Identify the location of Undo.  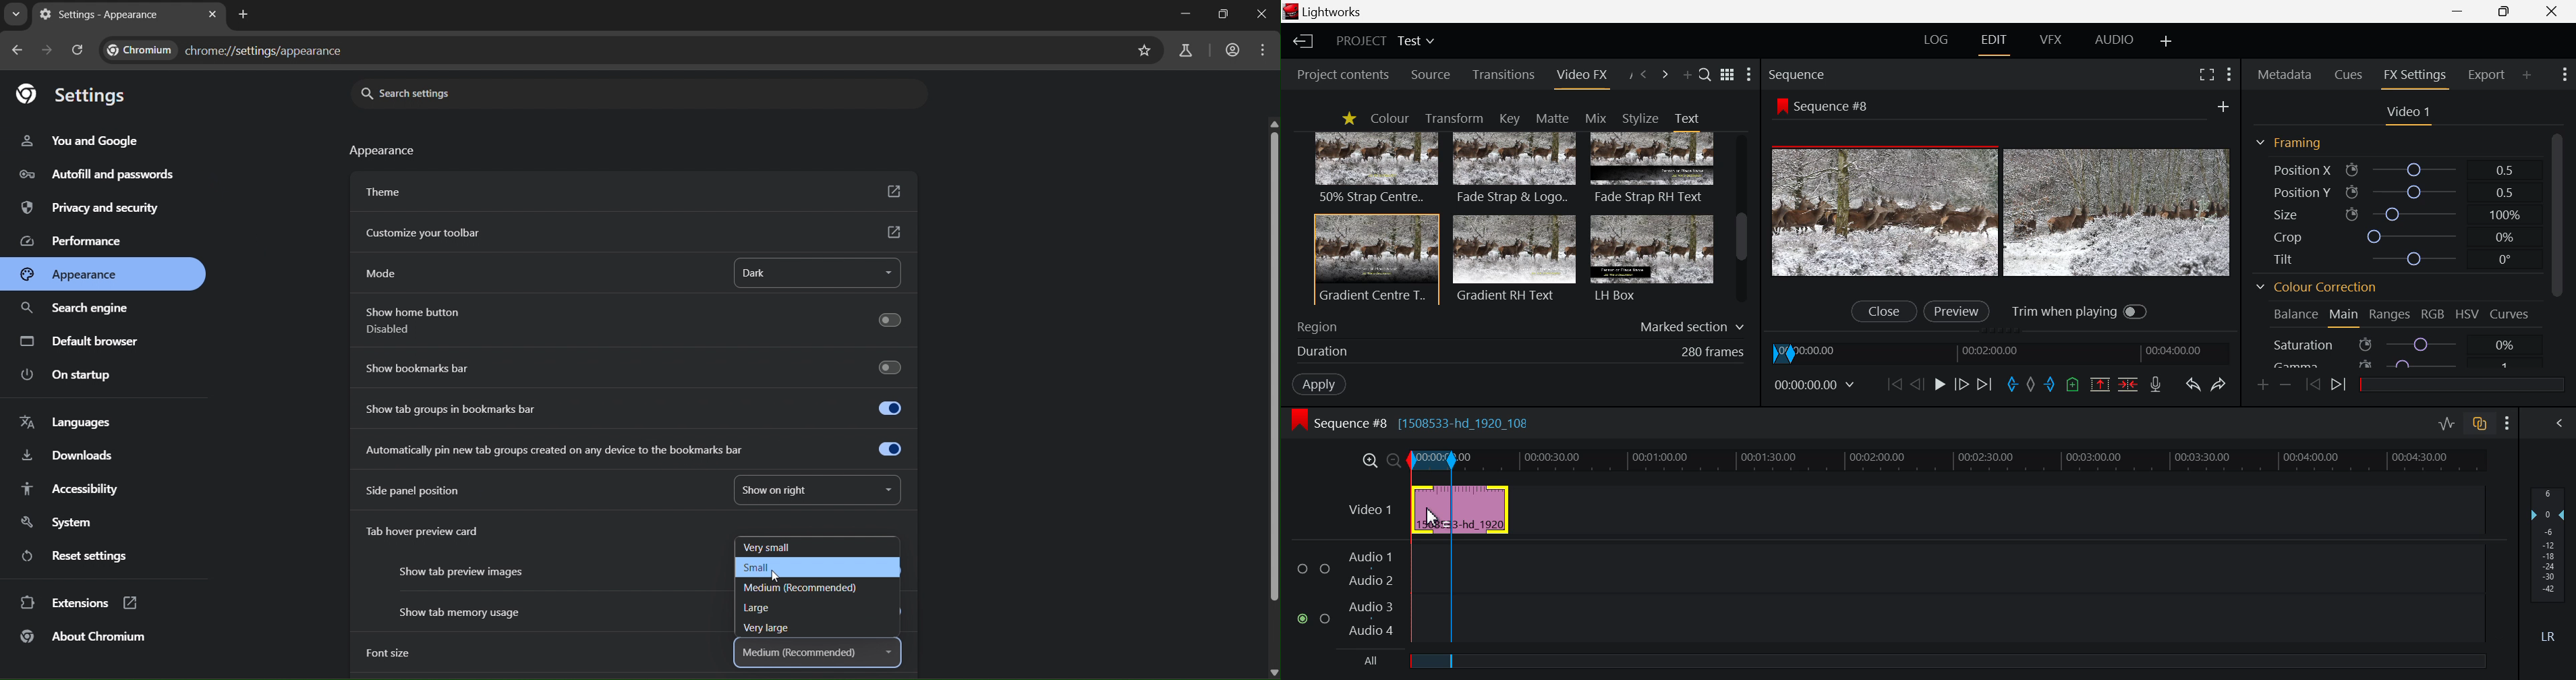
(2193, 385).